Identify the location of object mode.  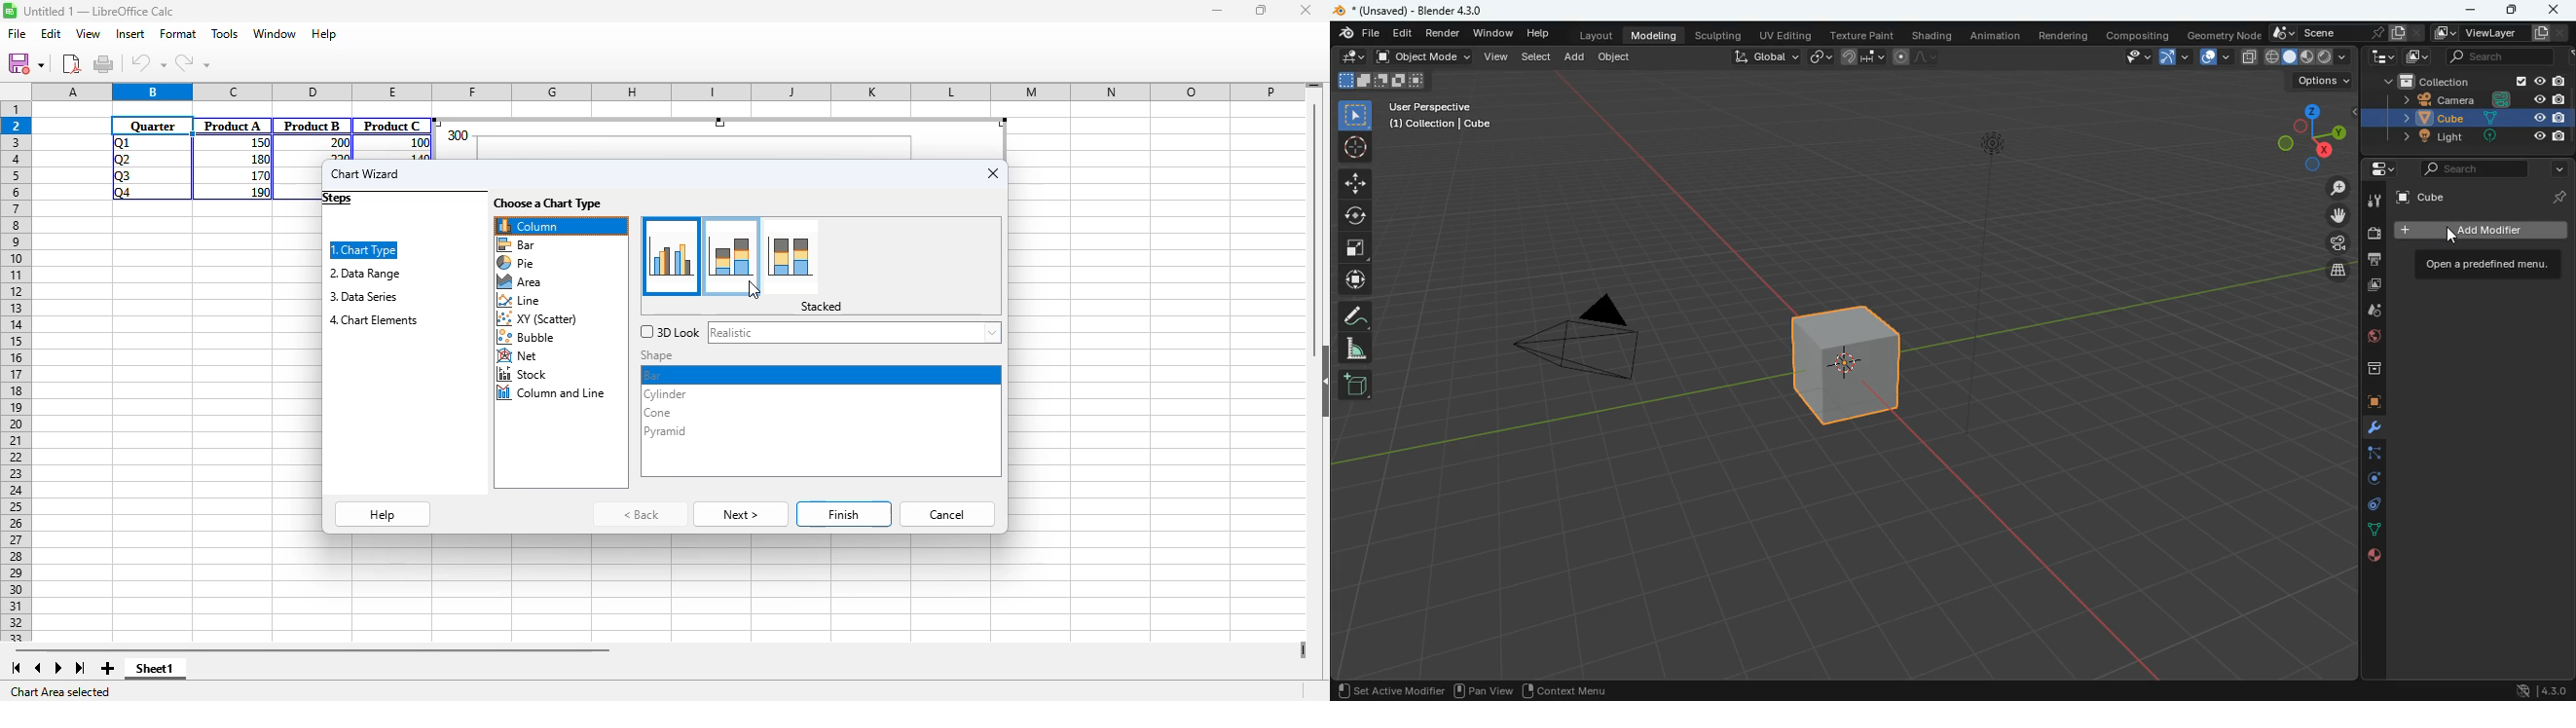
(1423, 58).